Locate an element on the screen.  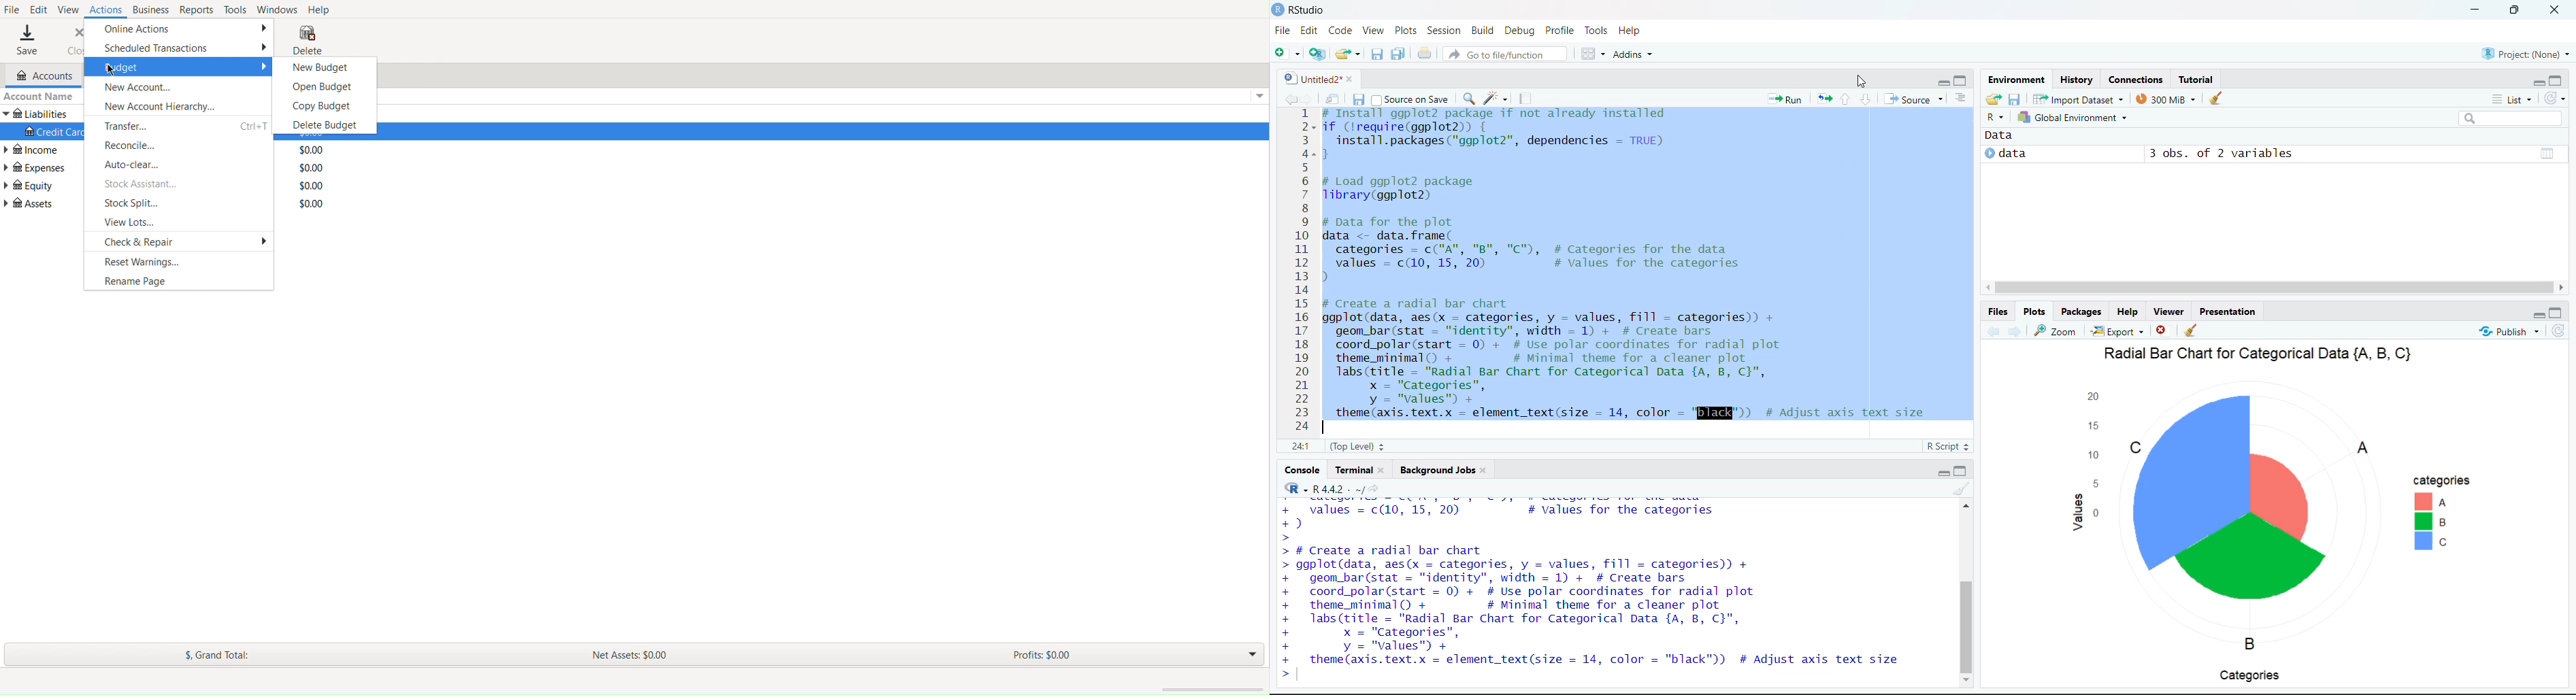
Reconcile is located at coordinates (134, 144).